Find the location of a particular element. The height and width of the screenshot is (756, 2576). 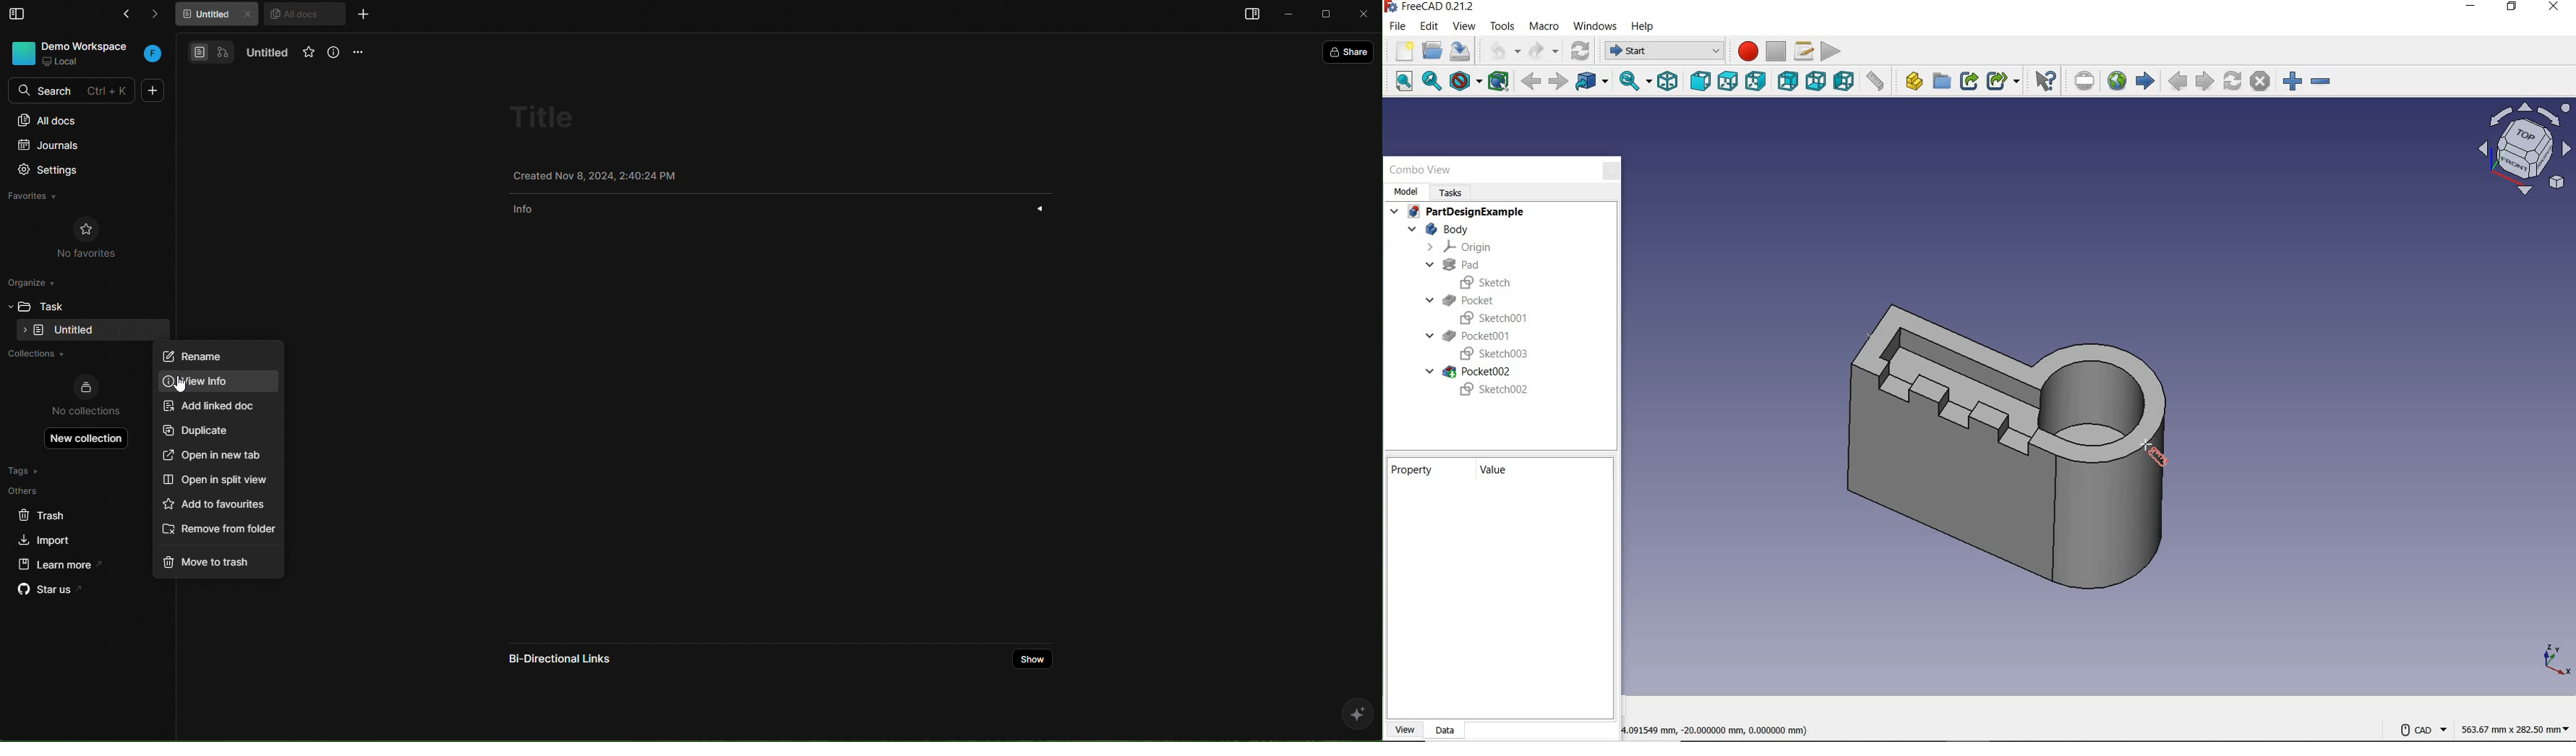

make link is located at coordinates (1969, 81).